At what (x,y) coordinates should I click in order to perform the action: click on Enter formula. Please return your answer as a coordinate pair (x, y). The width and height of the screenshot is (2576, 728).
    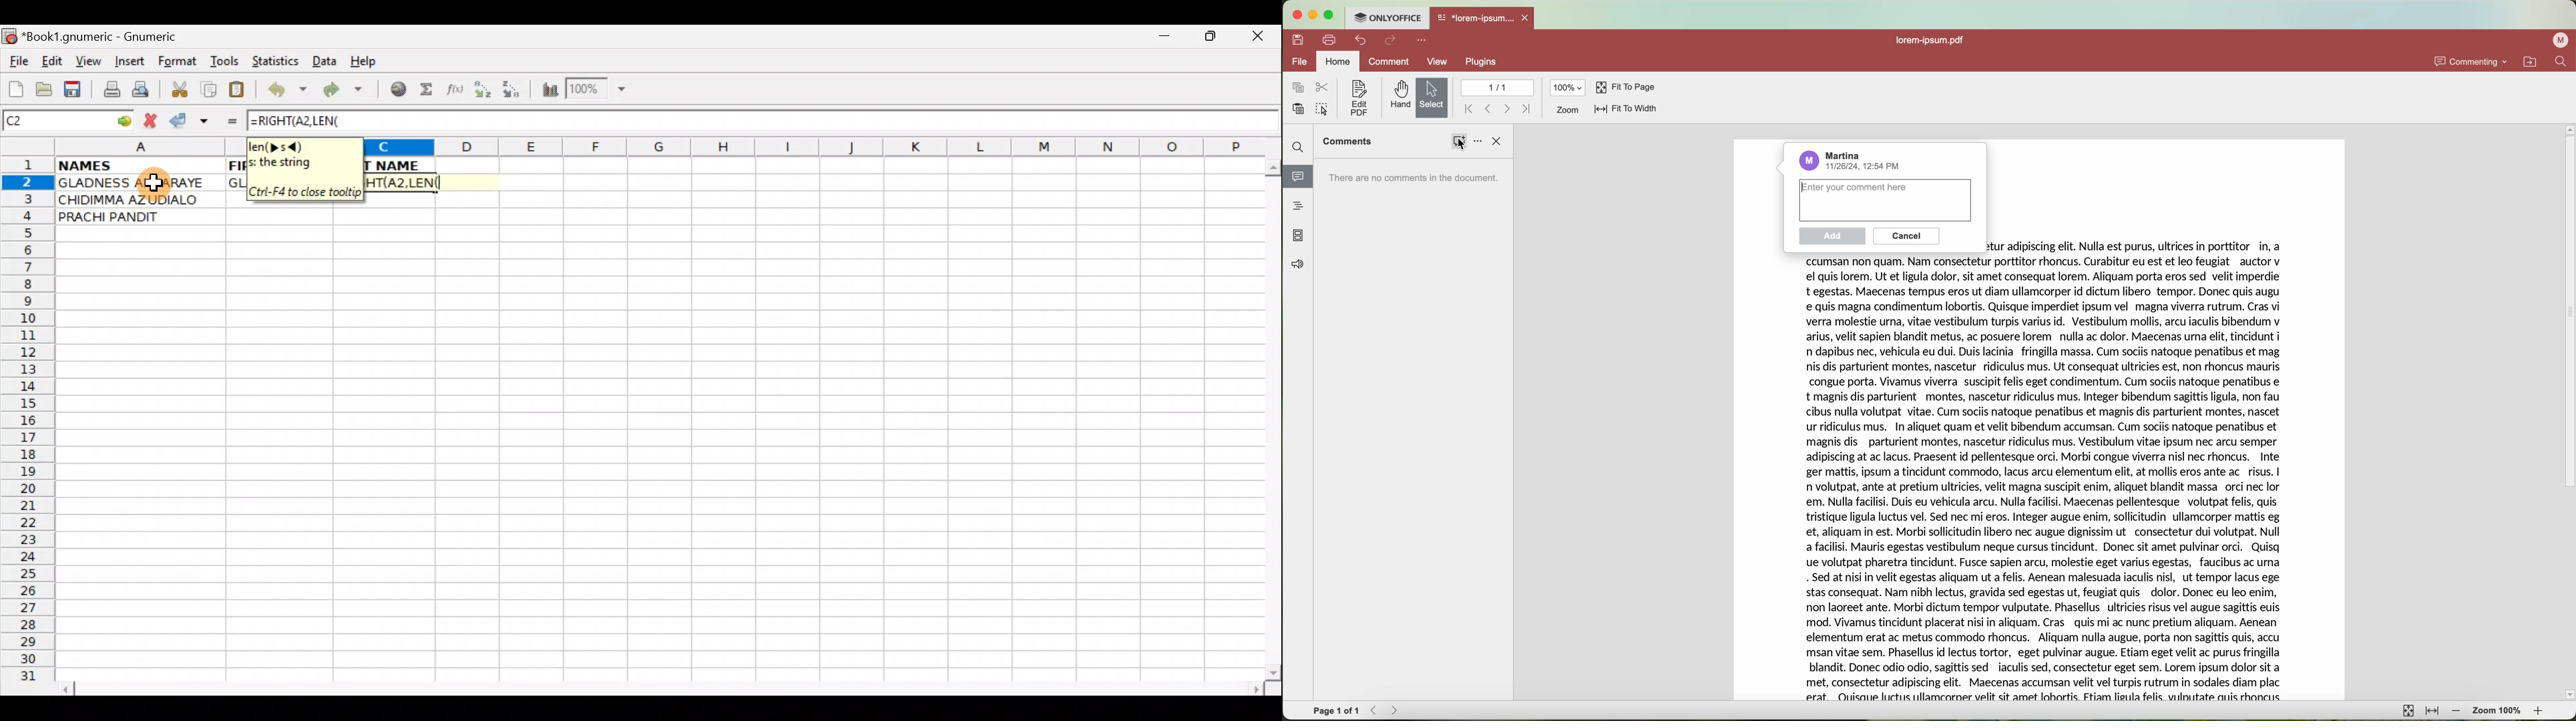
    Looking at the image, I should click on (226, 121).